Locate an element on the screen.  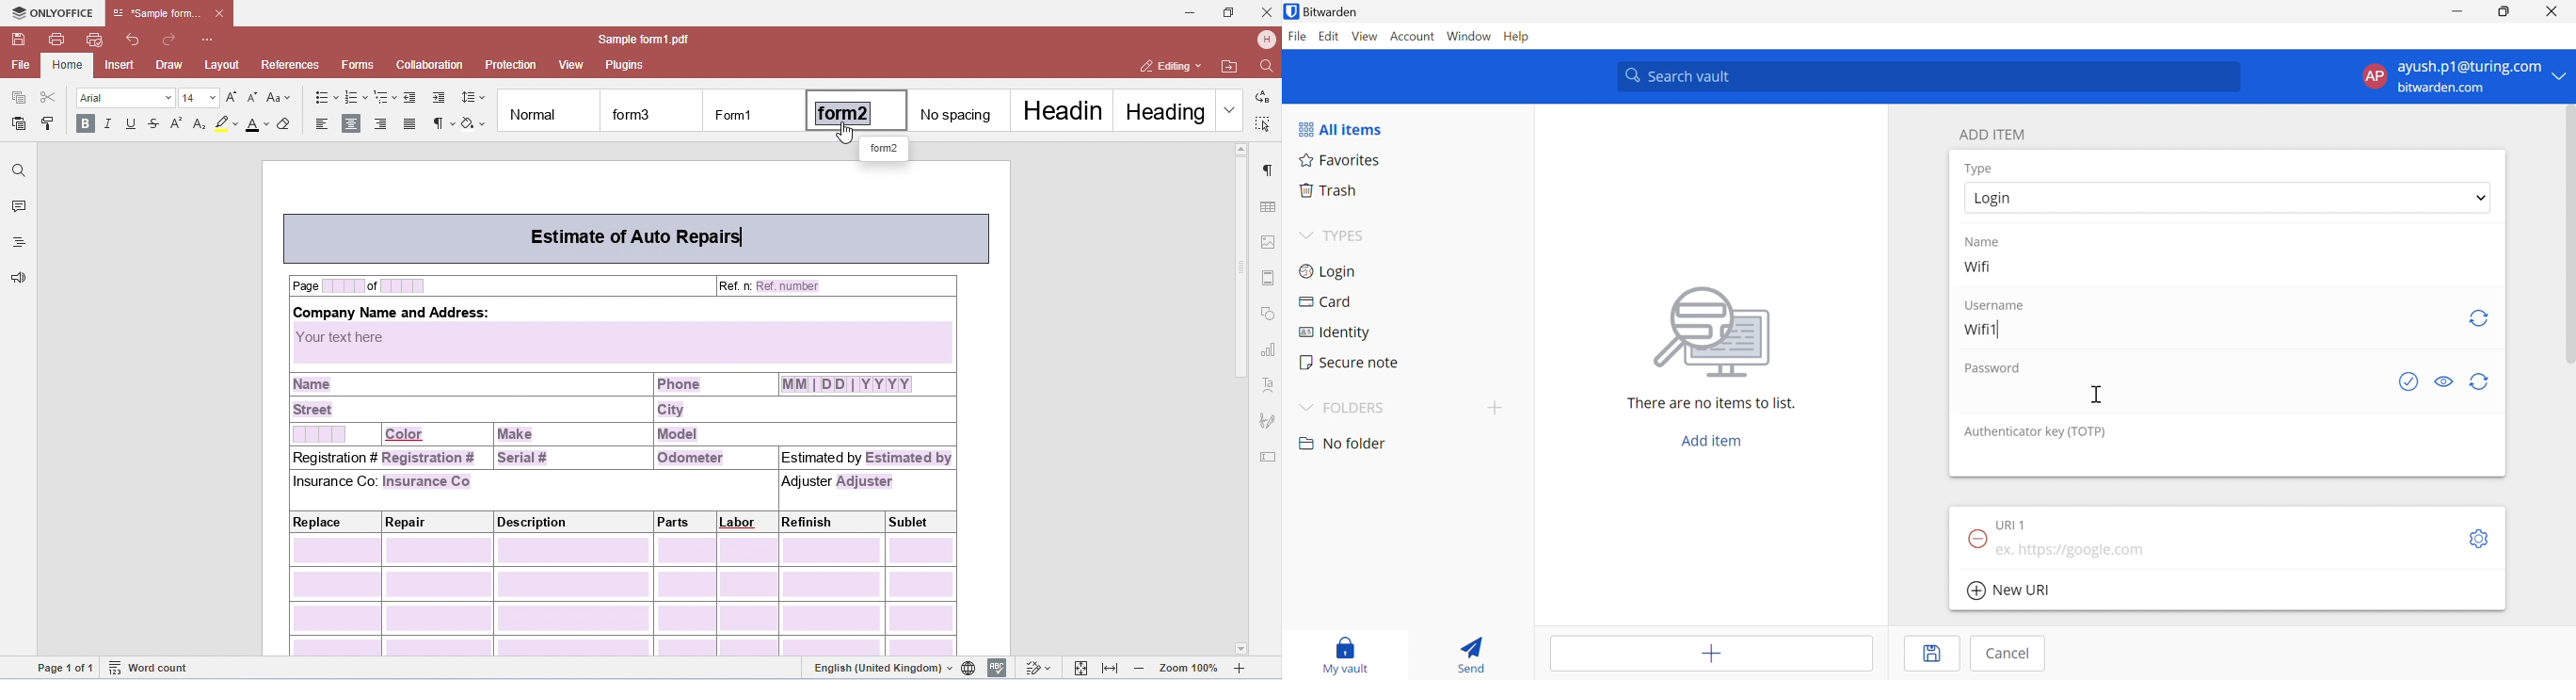
TYPES is located at coordinates (1347, 238).